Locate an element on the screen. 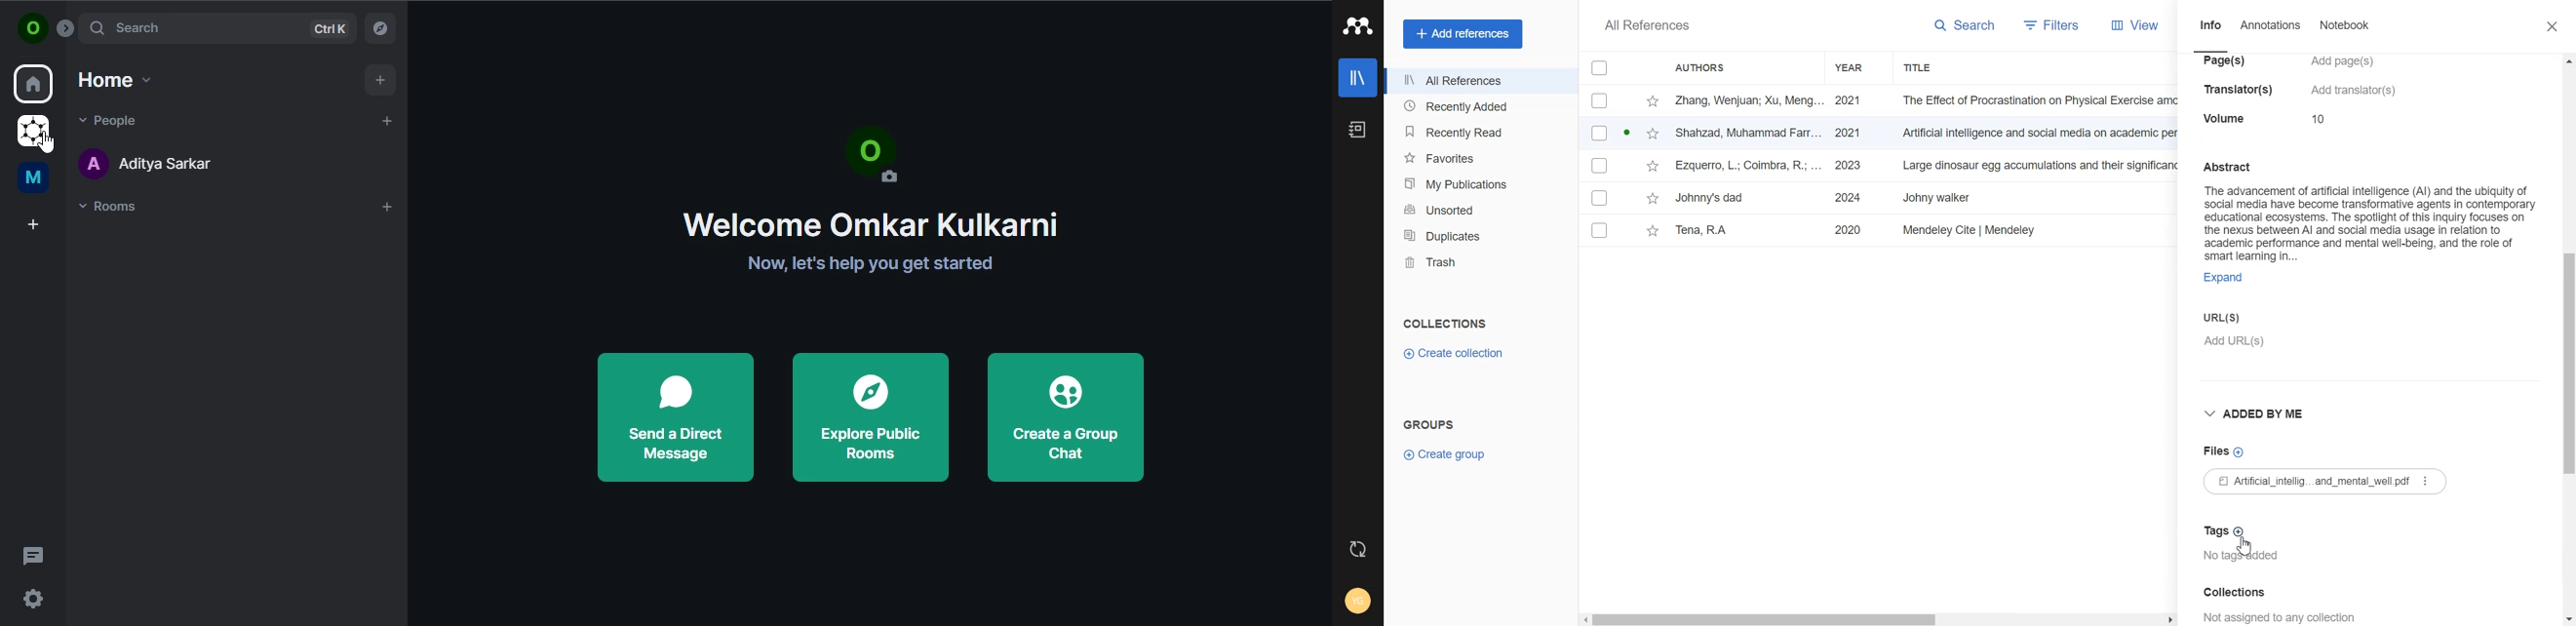 This screenshot has width=2576, height=644. Favorites is located at coordinates (1478, 156).